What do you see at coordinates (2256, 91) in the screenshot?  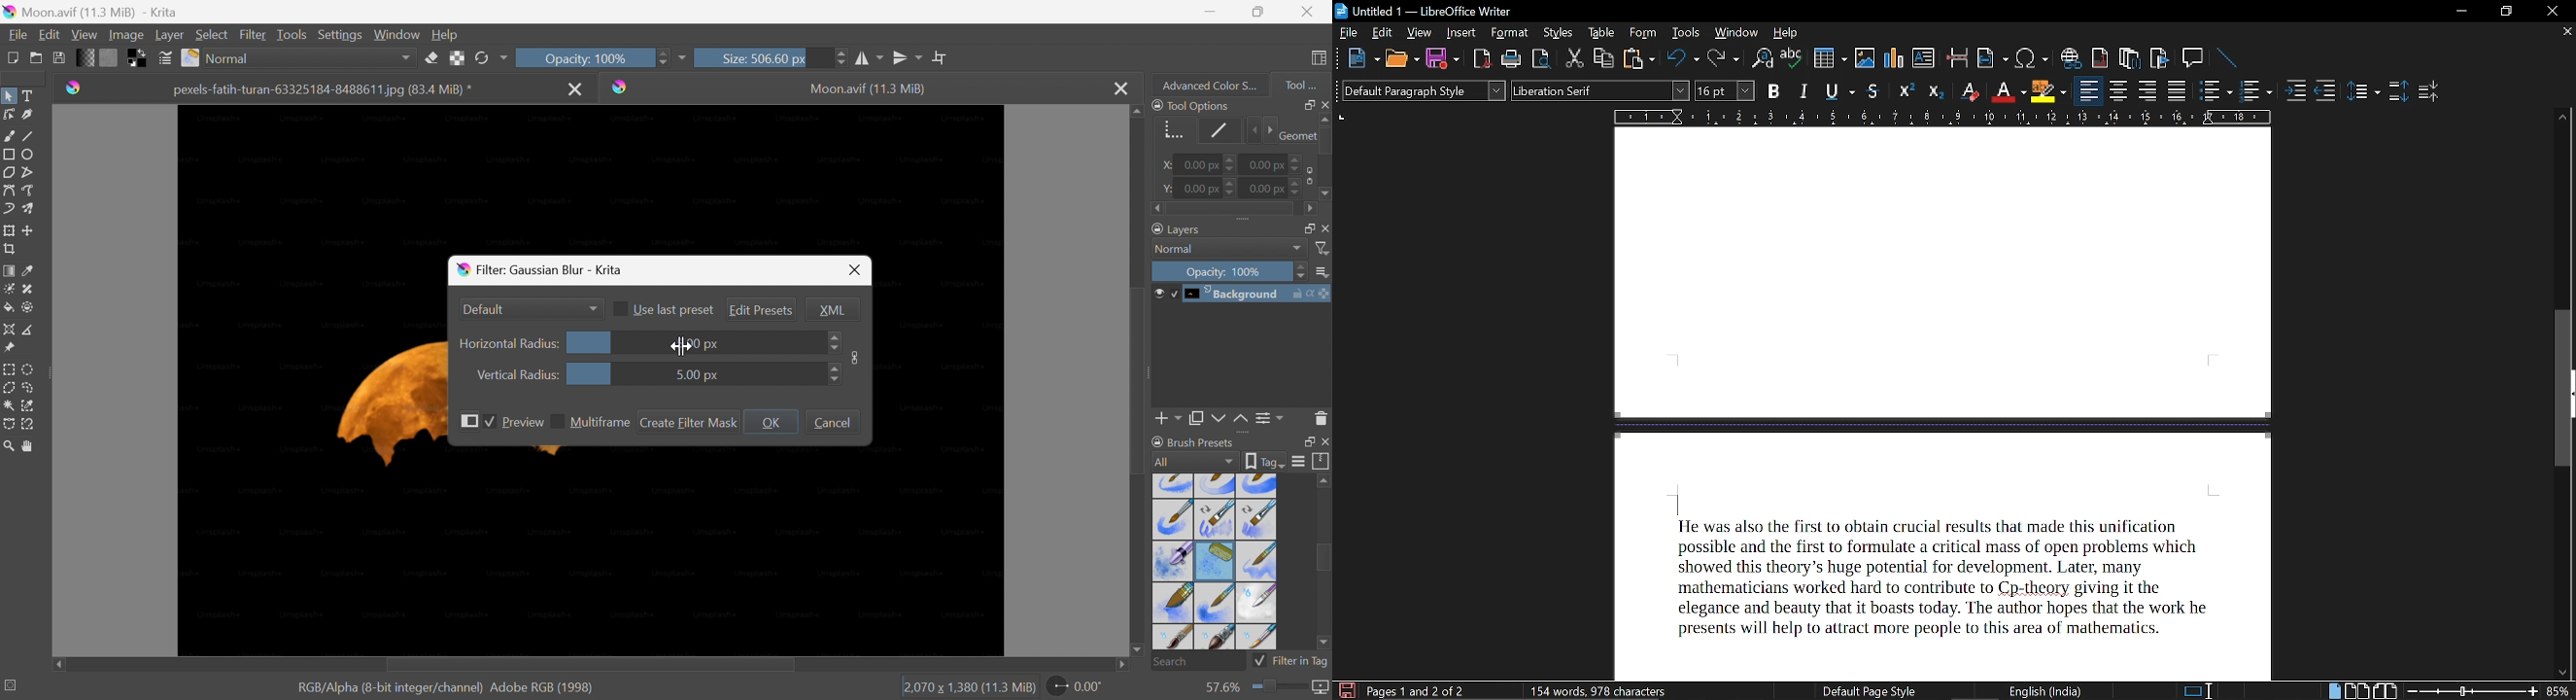 I see `toggle unordered list` at bounding box center [2256, 91].